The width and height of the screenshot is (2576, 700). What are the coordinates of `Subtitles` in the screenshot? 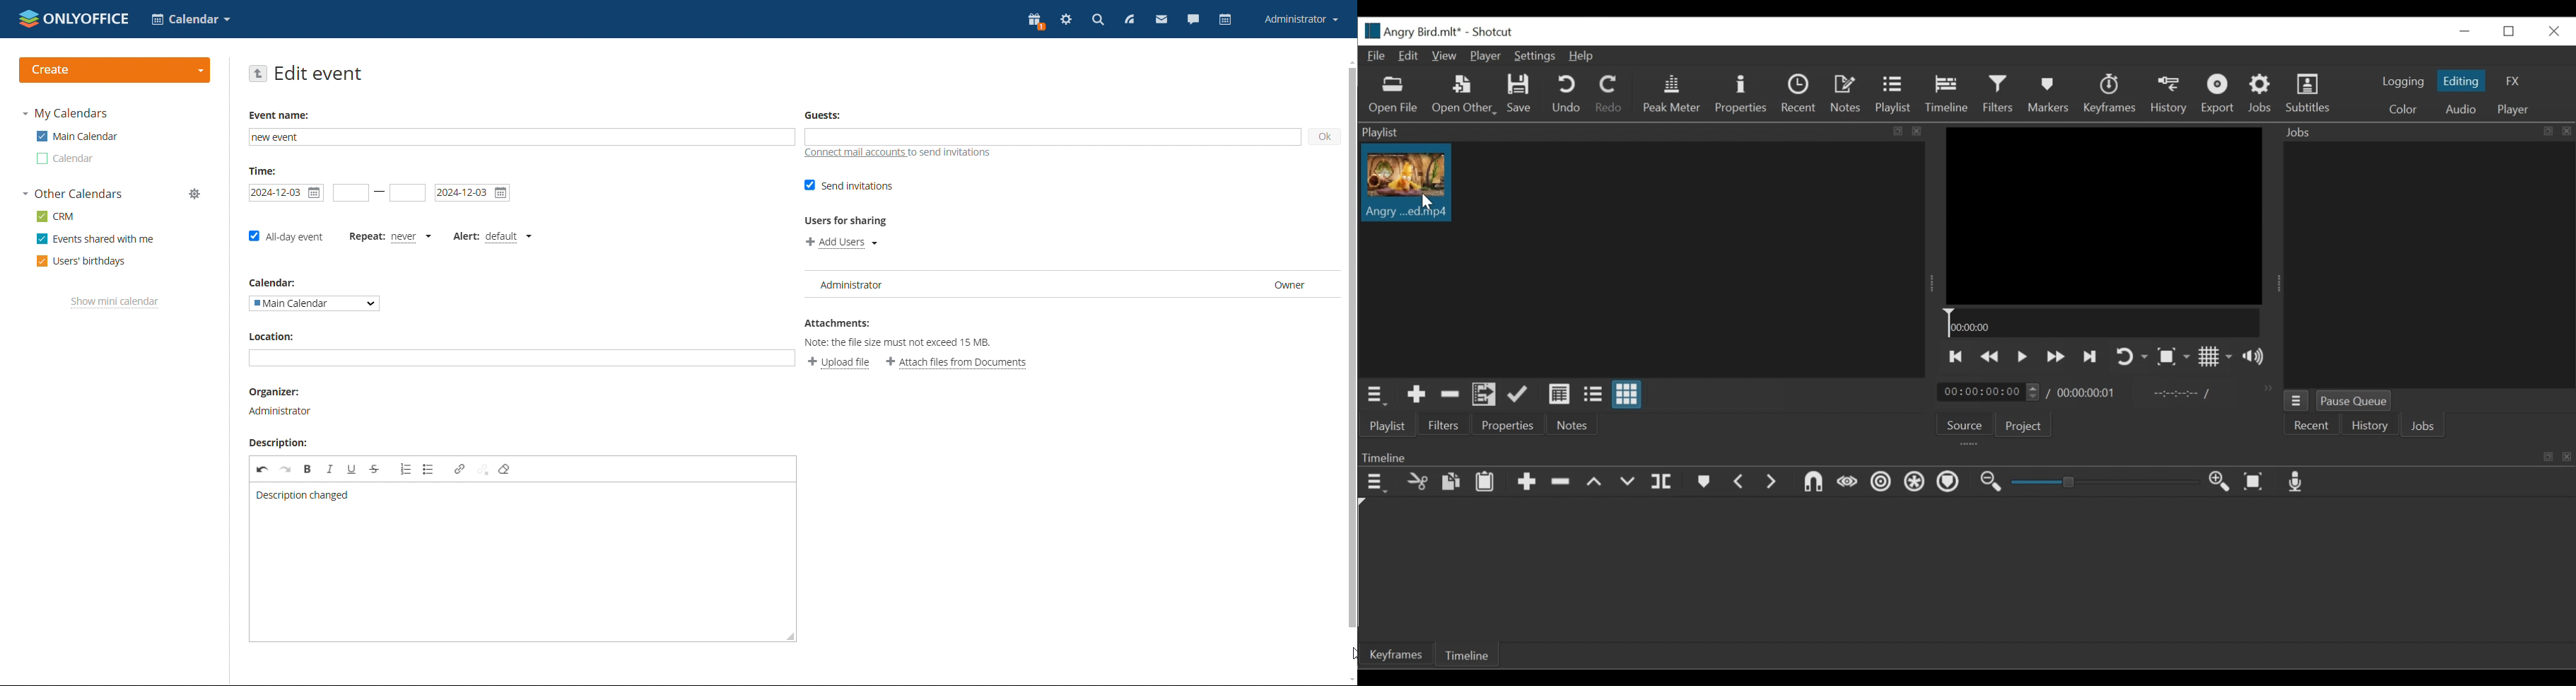 It's located at (2309, 93).